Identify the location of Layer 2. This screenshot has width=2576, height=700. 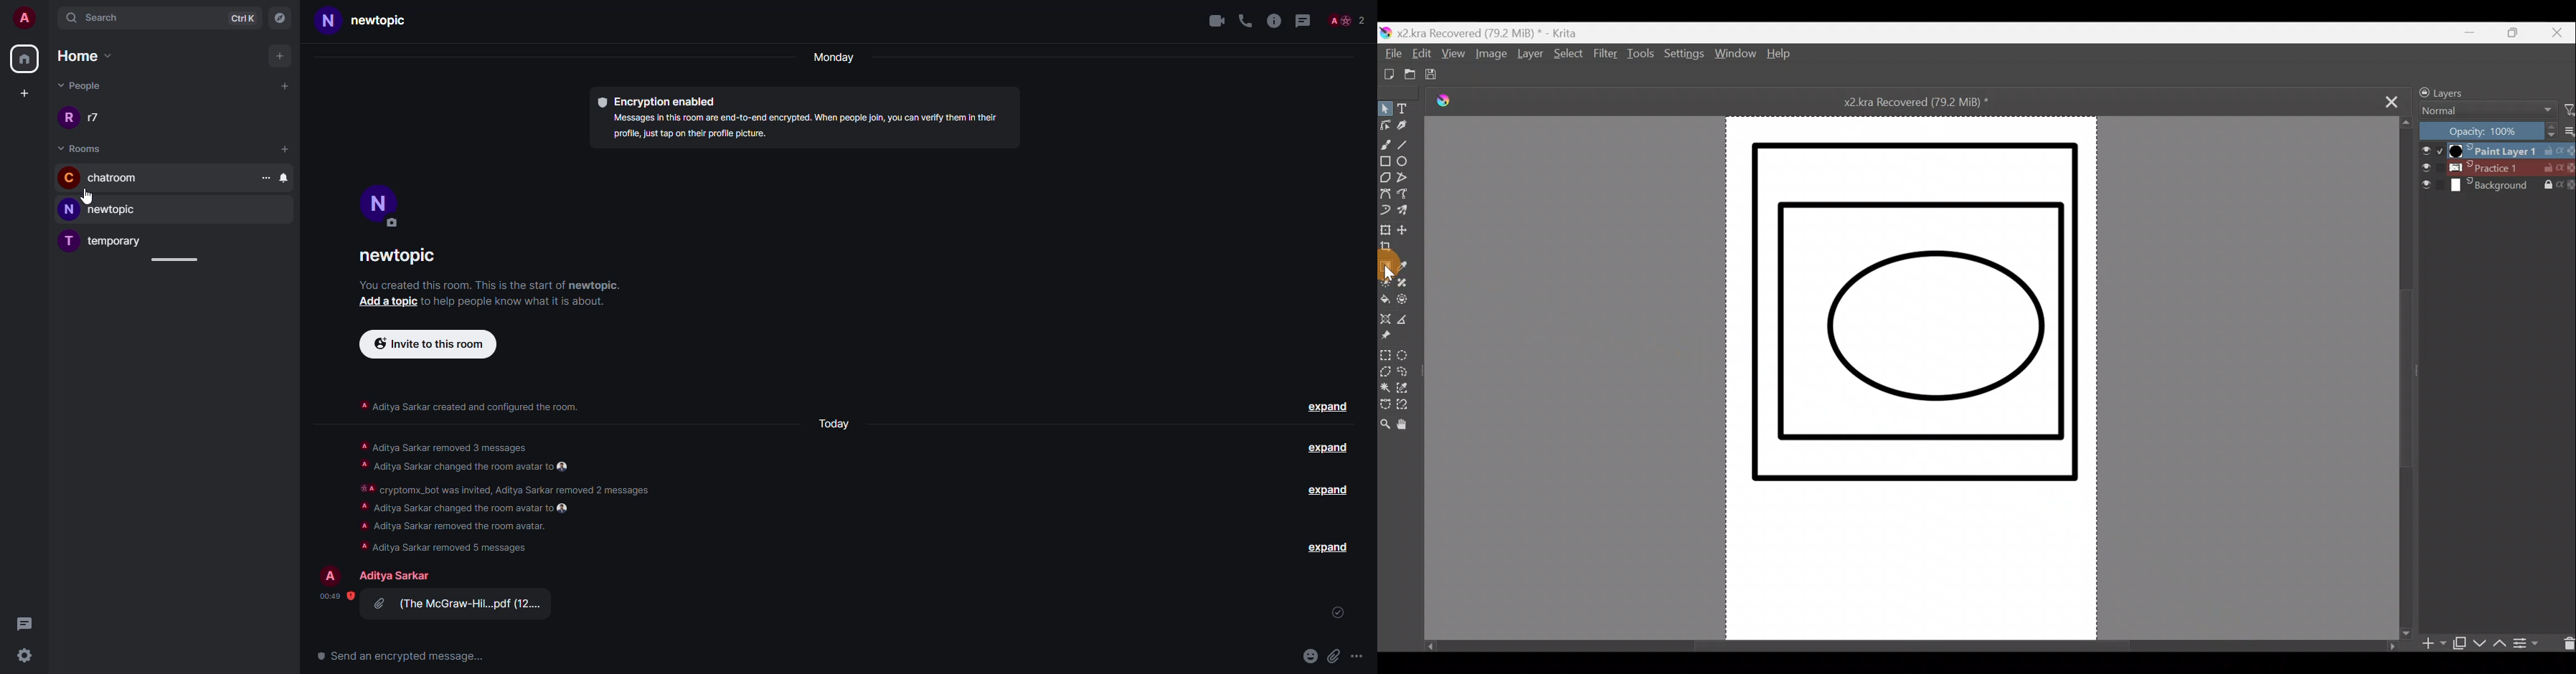
(2497, 168).